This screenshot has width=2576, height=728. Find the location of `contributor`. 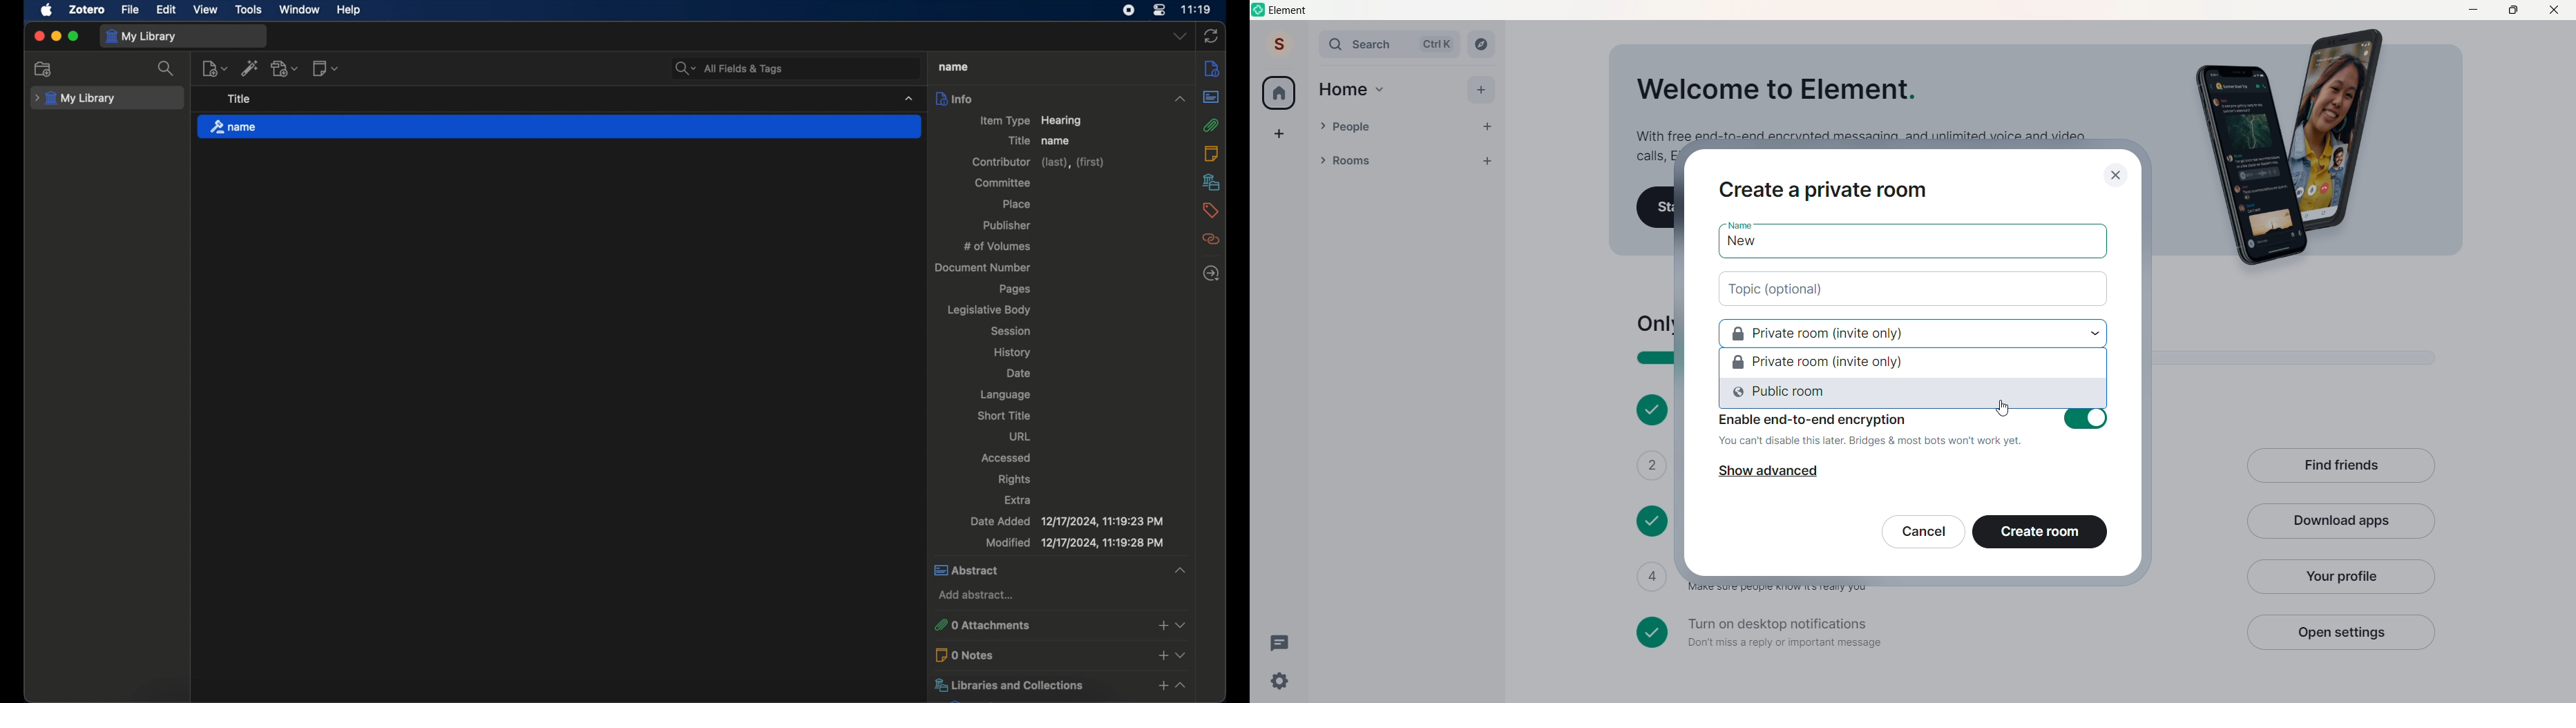

contributor is located at coordinates (1041, 163).